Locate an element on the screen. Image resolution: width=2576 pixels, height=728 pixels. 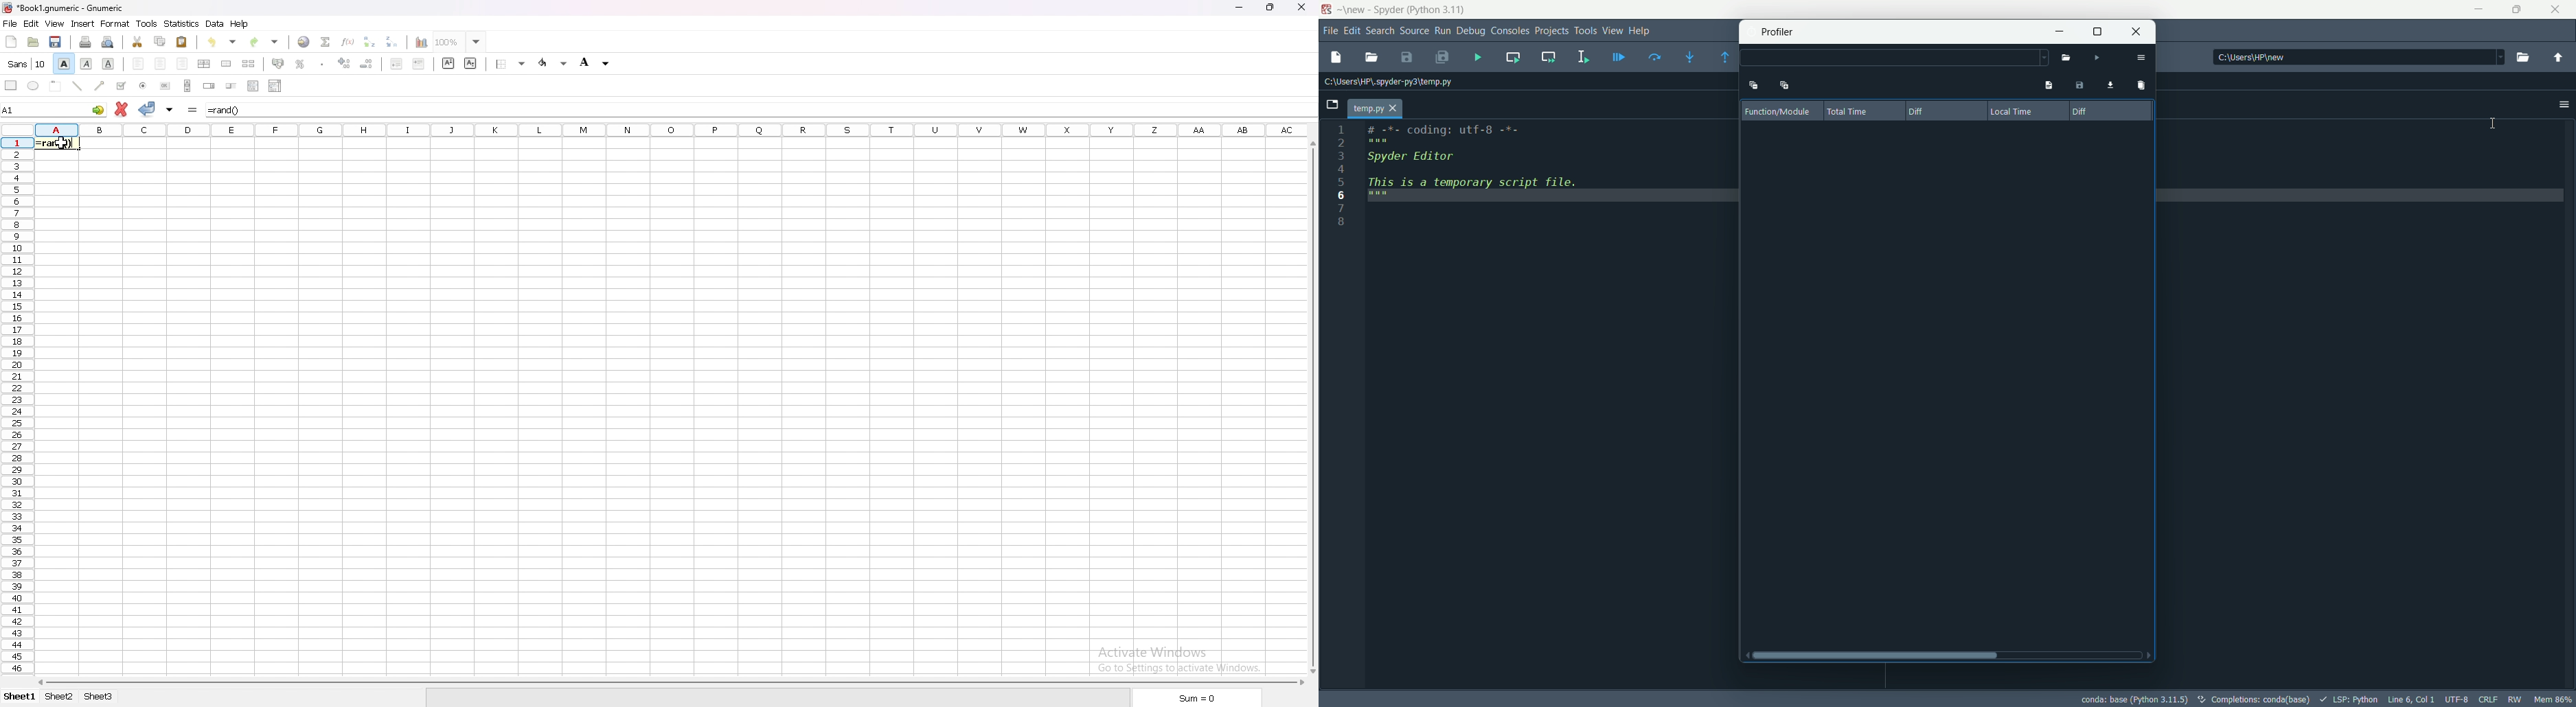
diff is located at coordinates (2083, 110).